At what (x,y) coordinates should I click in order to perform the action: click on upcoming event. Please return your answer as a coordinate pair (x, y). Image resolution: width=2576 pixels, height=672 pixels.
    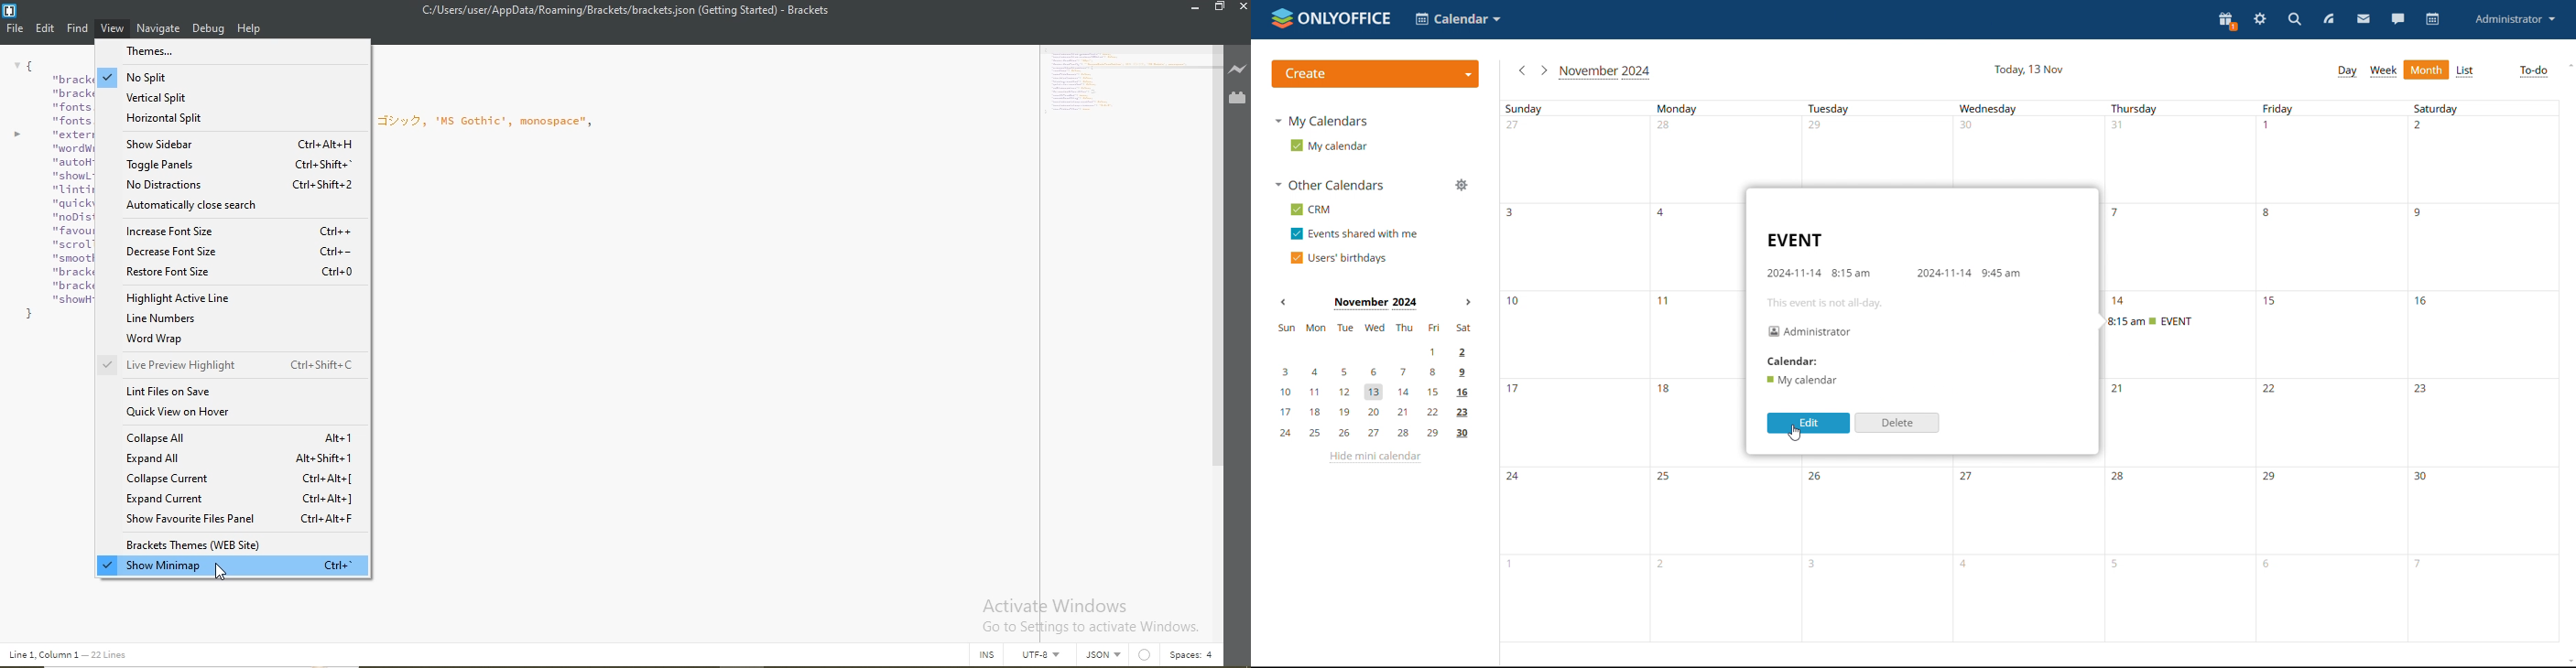
    Looking at the image, I should click on (2152, 321).